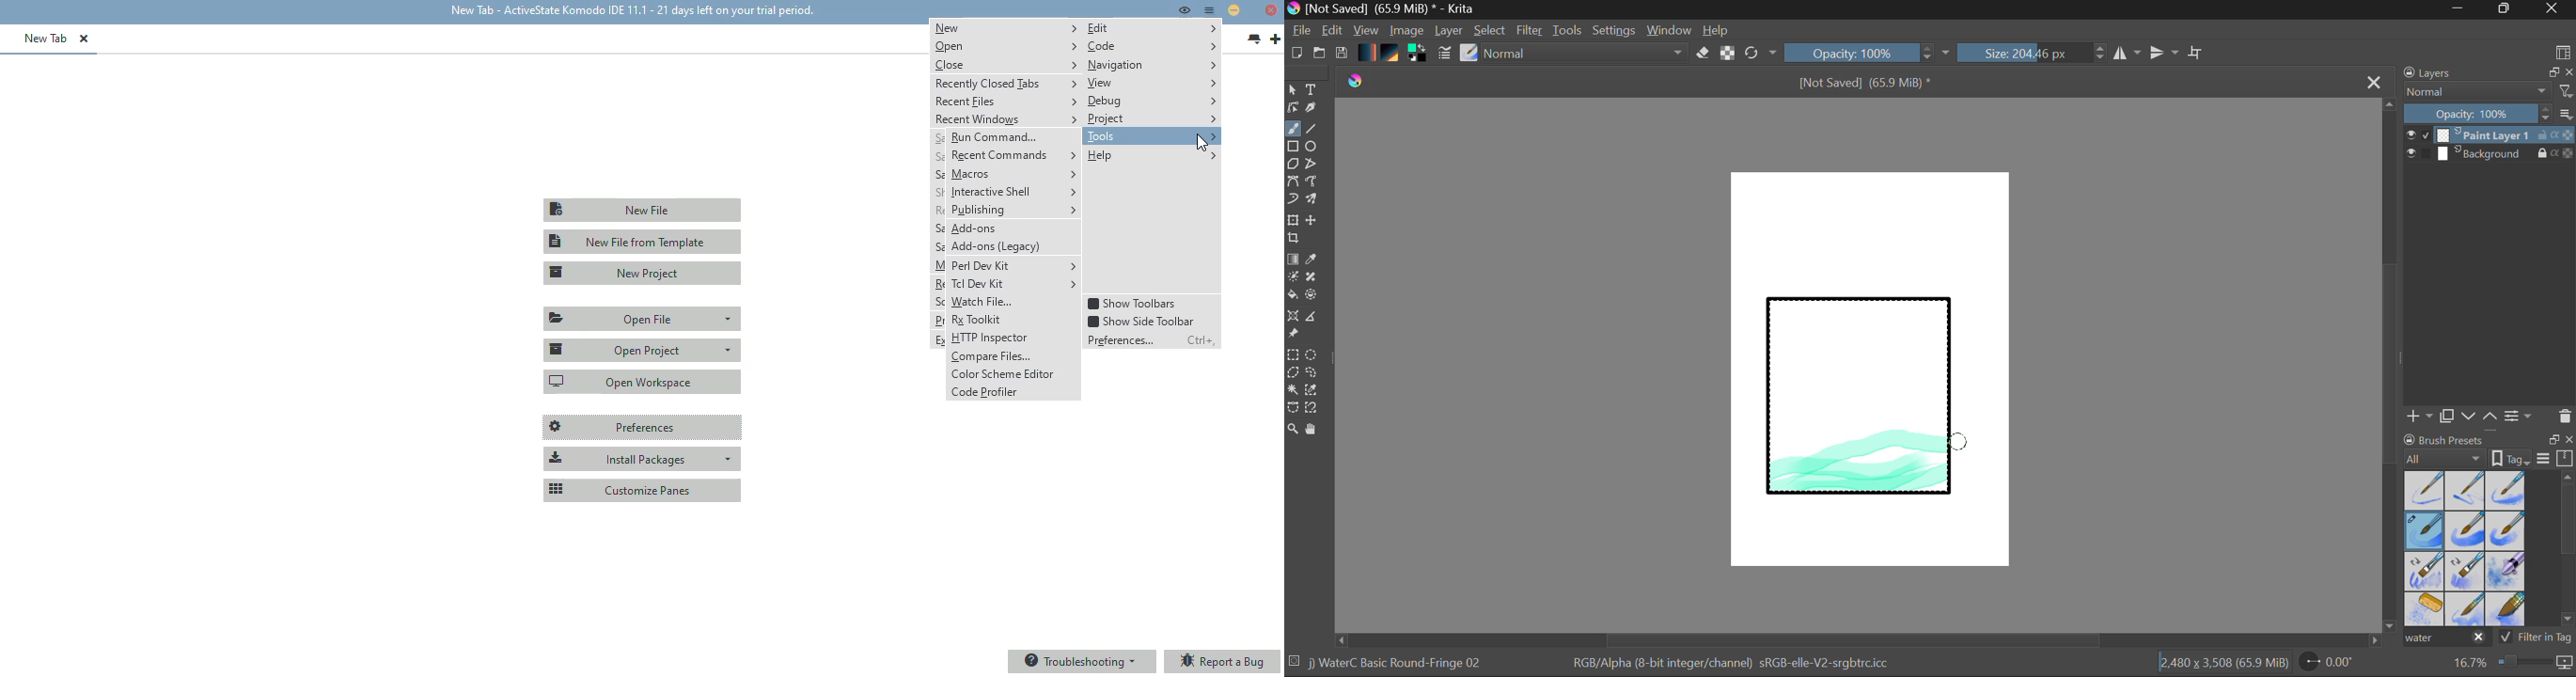  I want to click on "water" search in brush presets, so click(2446, 640).